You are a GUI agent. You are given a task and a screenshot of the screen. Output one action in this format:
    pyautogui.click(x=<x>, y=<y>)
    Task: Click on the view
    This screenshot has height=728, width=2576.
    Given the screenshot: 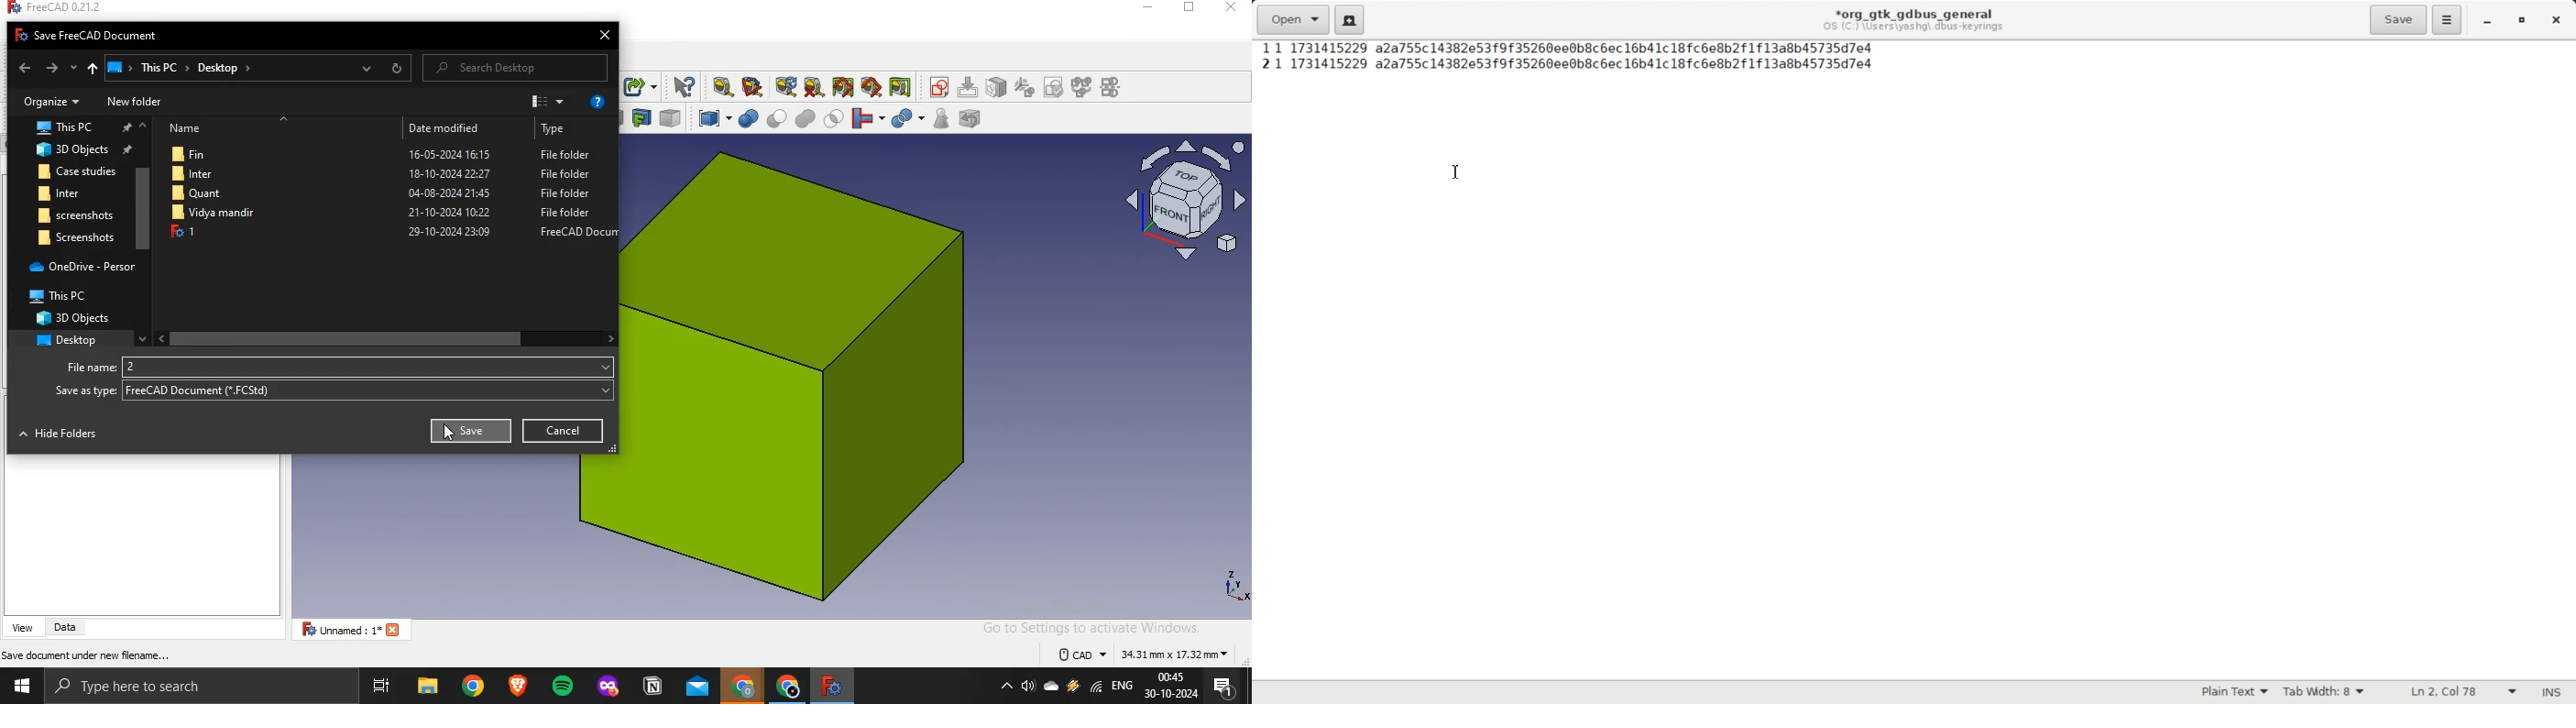 What is the action you would take?
    pyautogui.click(x=545, y=100)
    